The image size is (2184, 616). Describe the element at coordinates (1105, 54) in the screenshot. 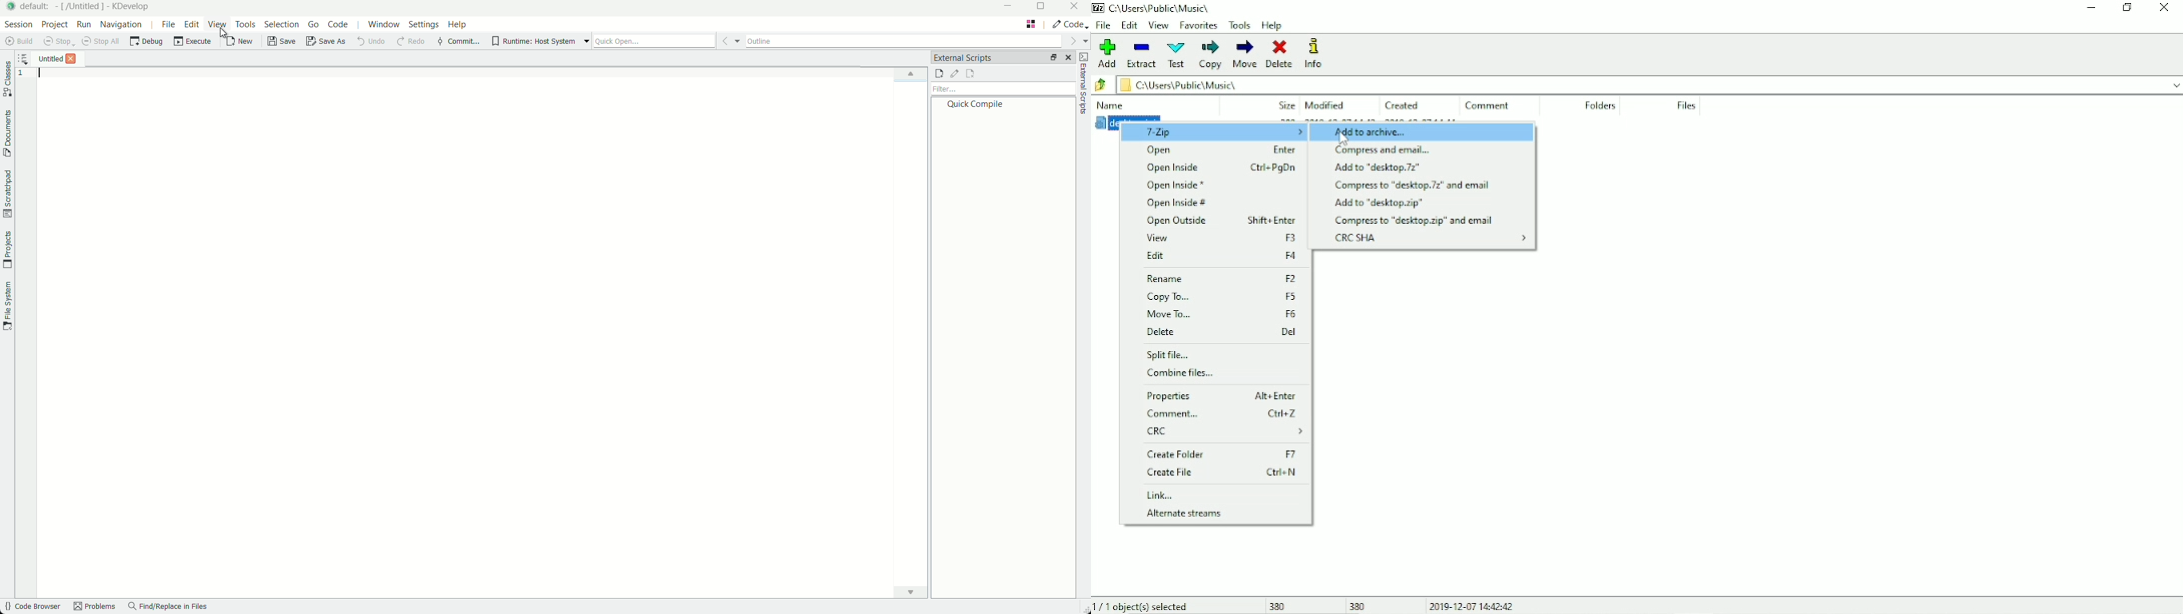

I see `Add` at that location.